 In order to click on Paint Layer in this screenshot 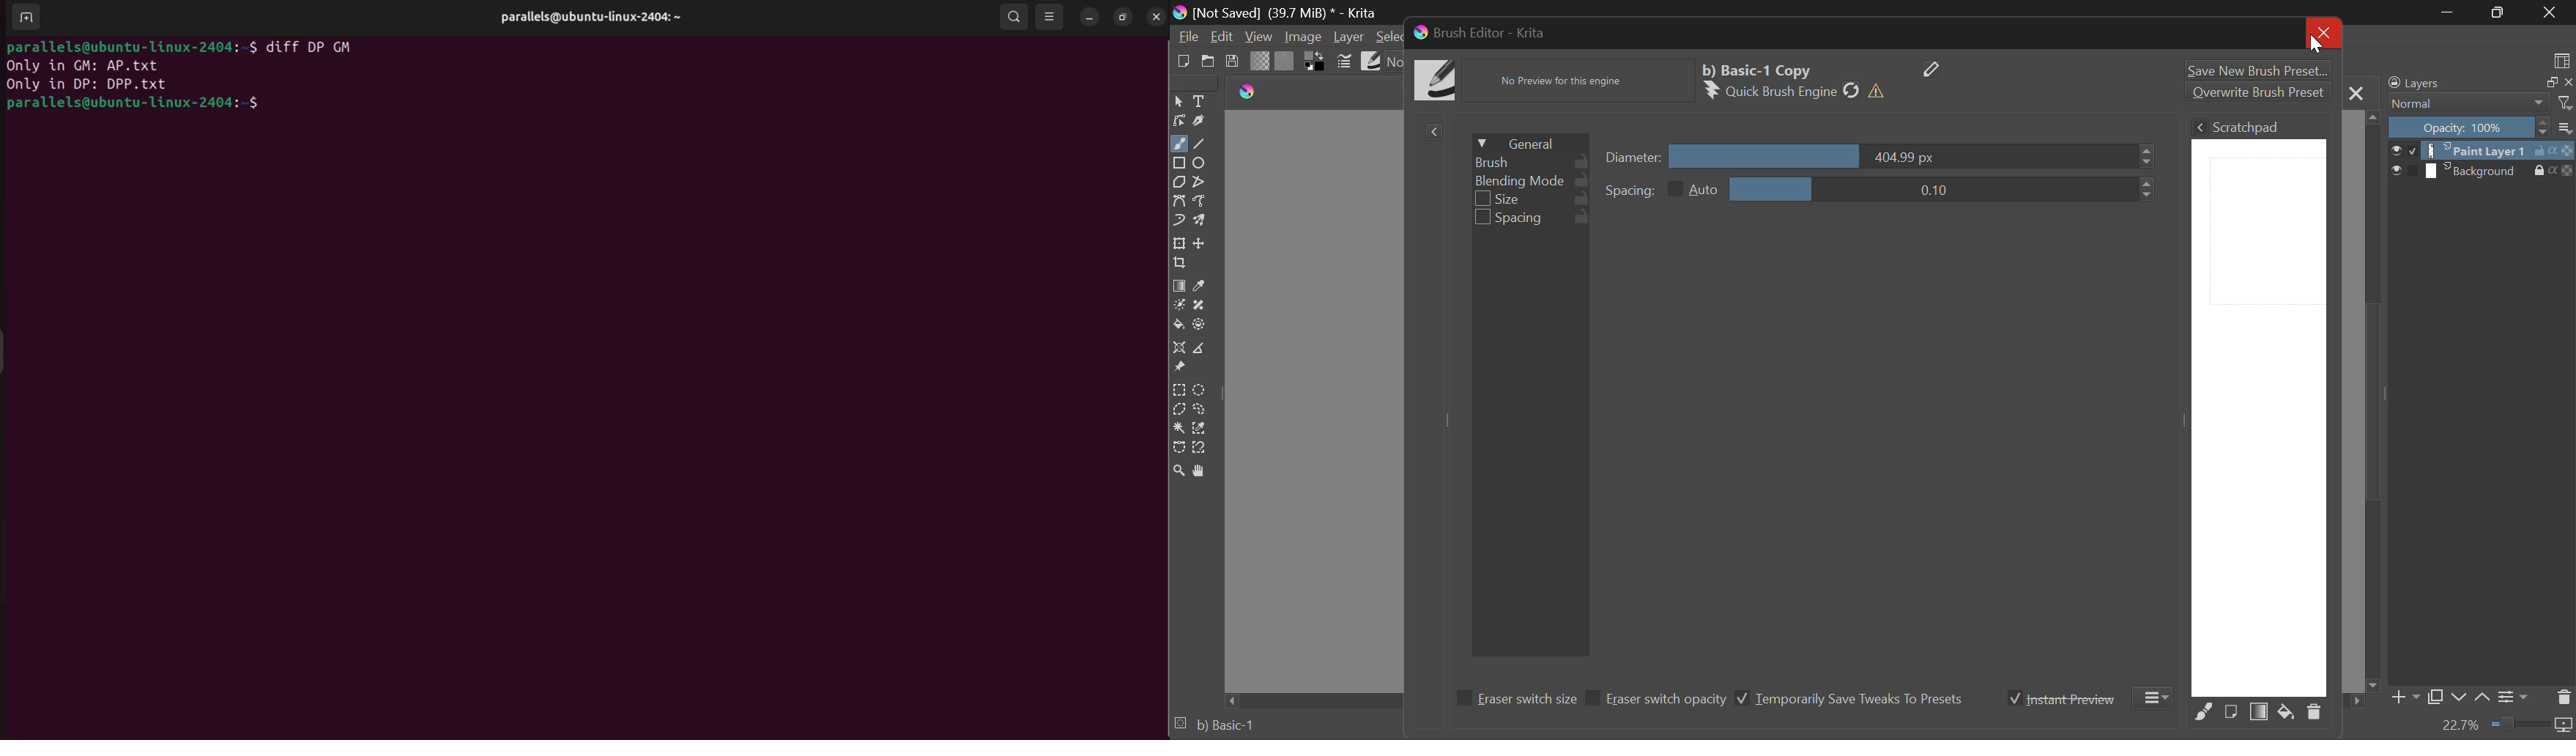, I will do `click(2483, 150)`.